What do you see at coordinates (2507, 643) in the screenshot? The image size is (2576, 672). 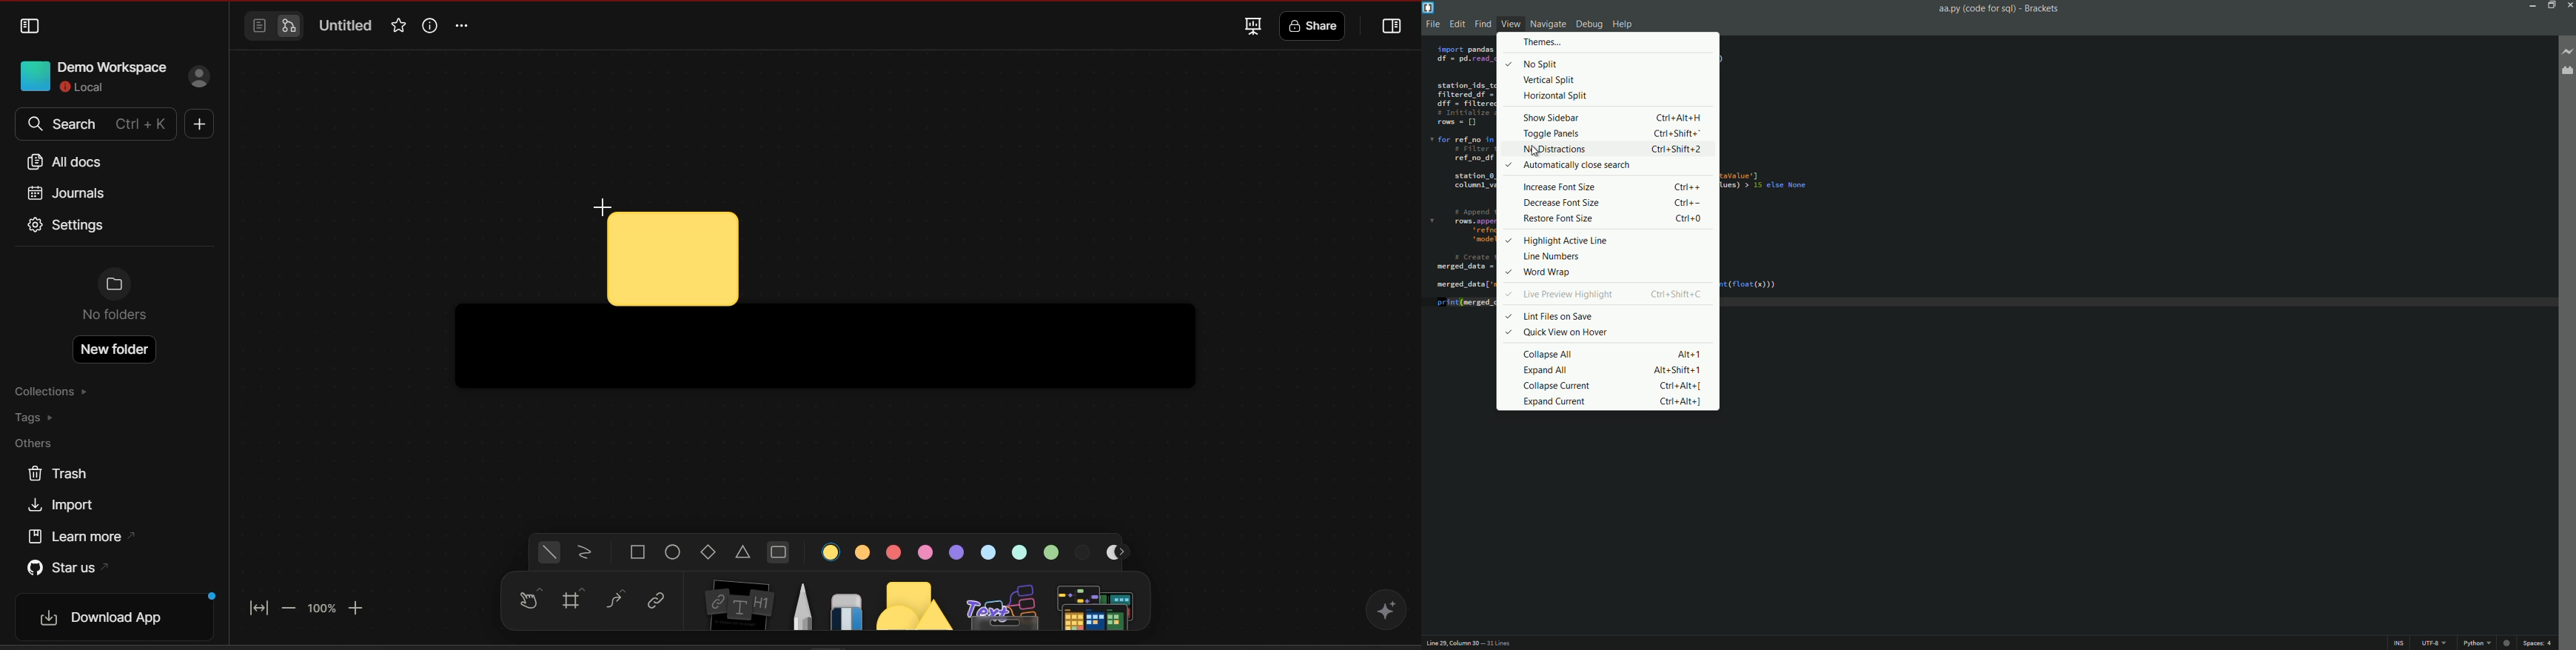 I see `Unsaved indicator` at bounding box center [2507, 643].